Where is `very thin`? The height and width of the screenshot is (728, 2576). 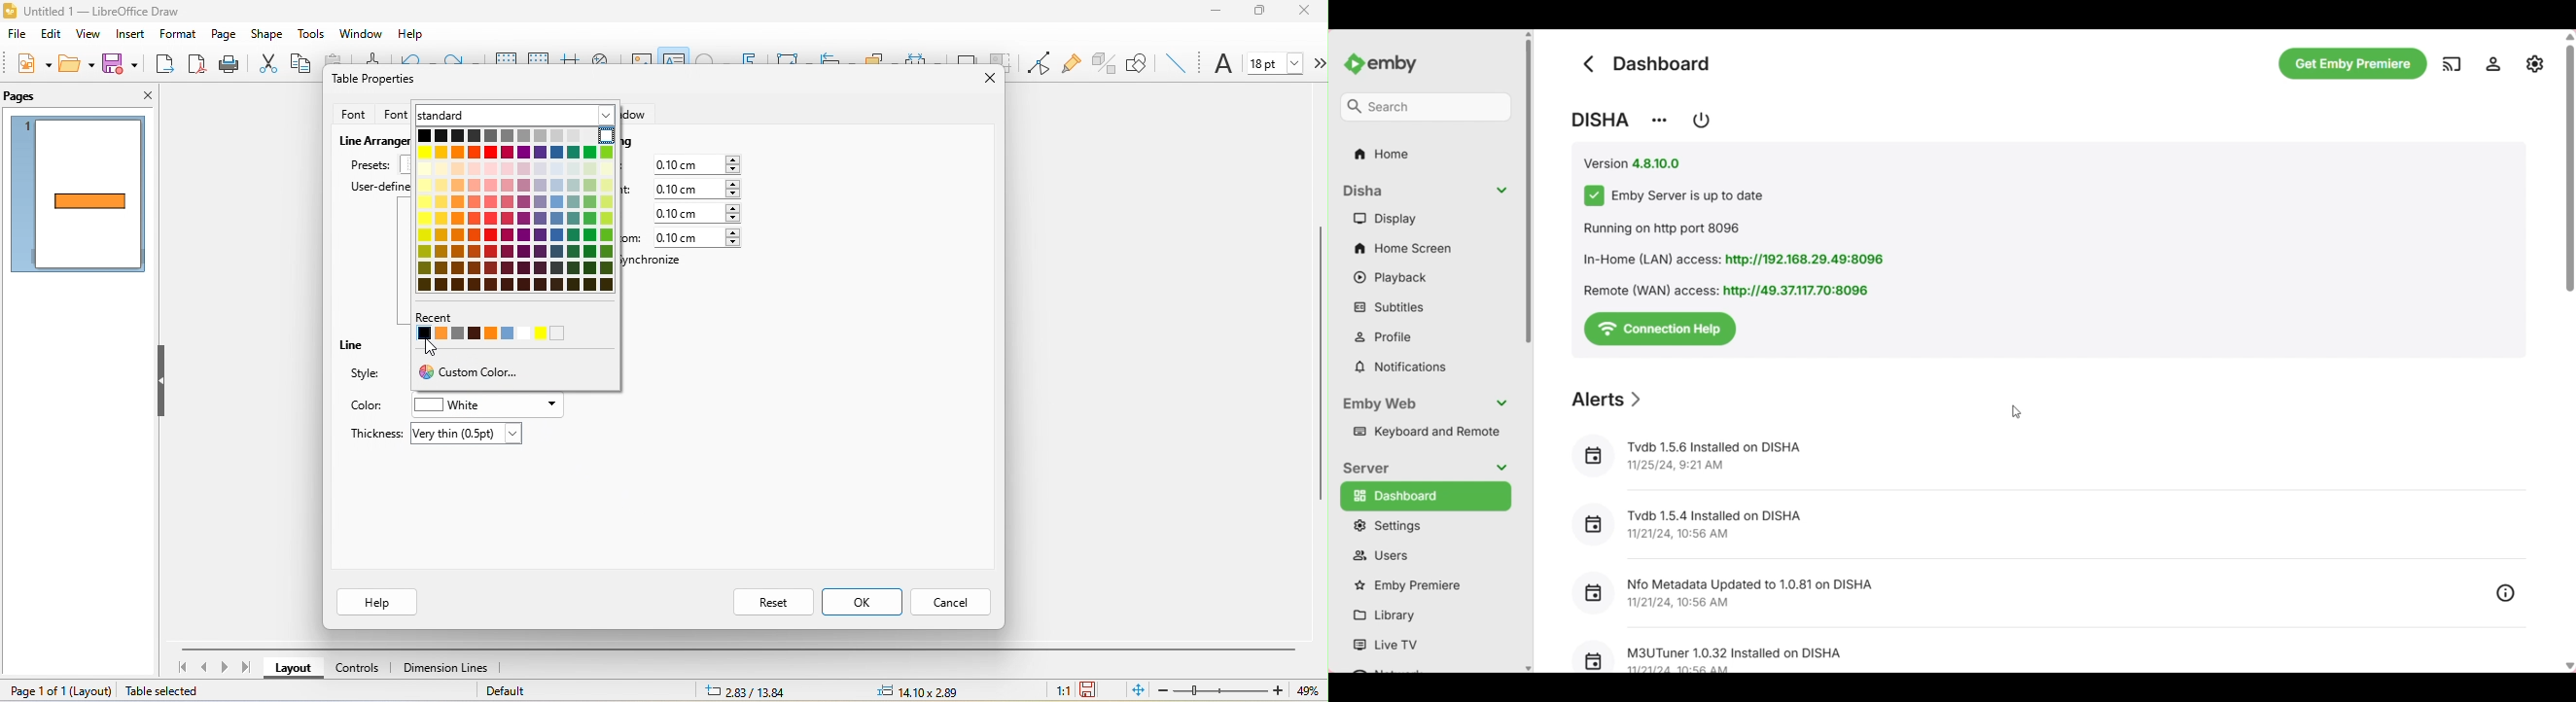
very thin is located at coordinates (469, 434).